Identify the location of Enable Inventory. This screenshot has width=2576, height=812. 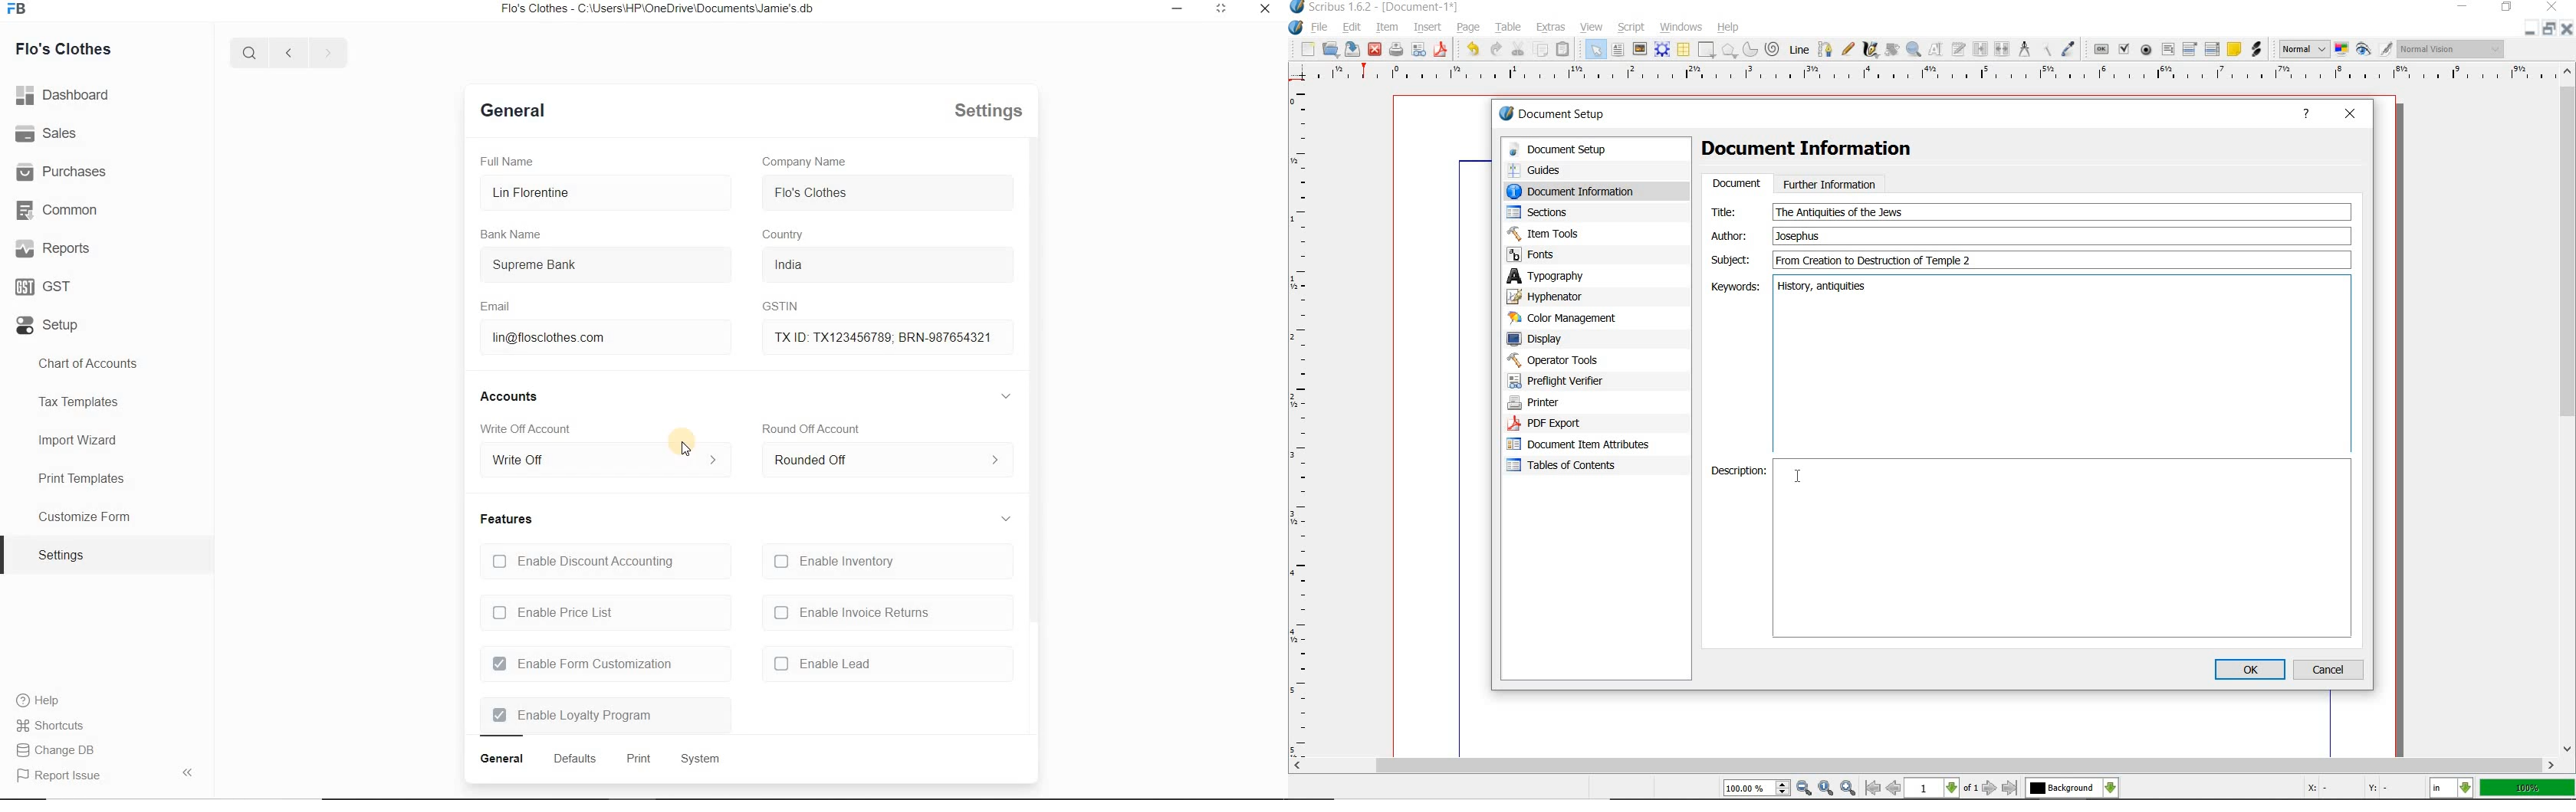
(839, 562).